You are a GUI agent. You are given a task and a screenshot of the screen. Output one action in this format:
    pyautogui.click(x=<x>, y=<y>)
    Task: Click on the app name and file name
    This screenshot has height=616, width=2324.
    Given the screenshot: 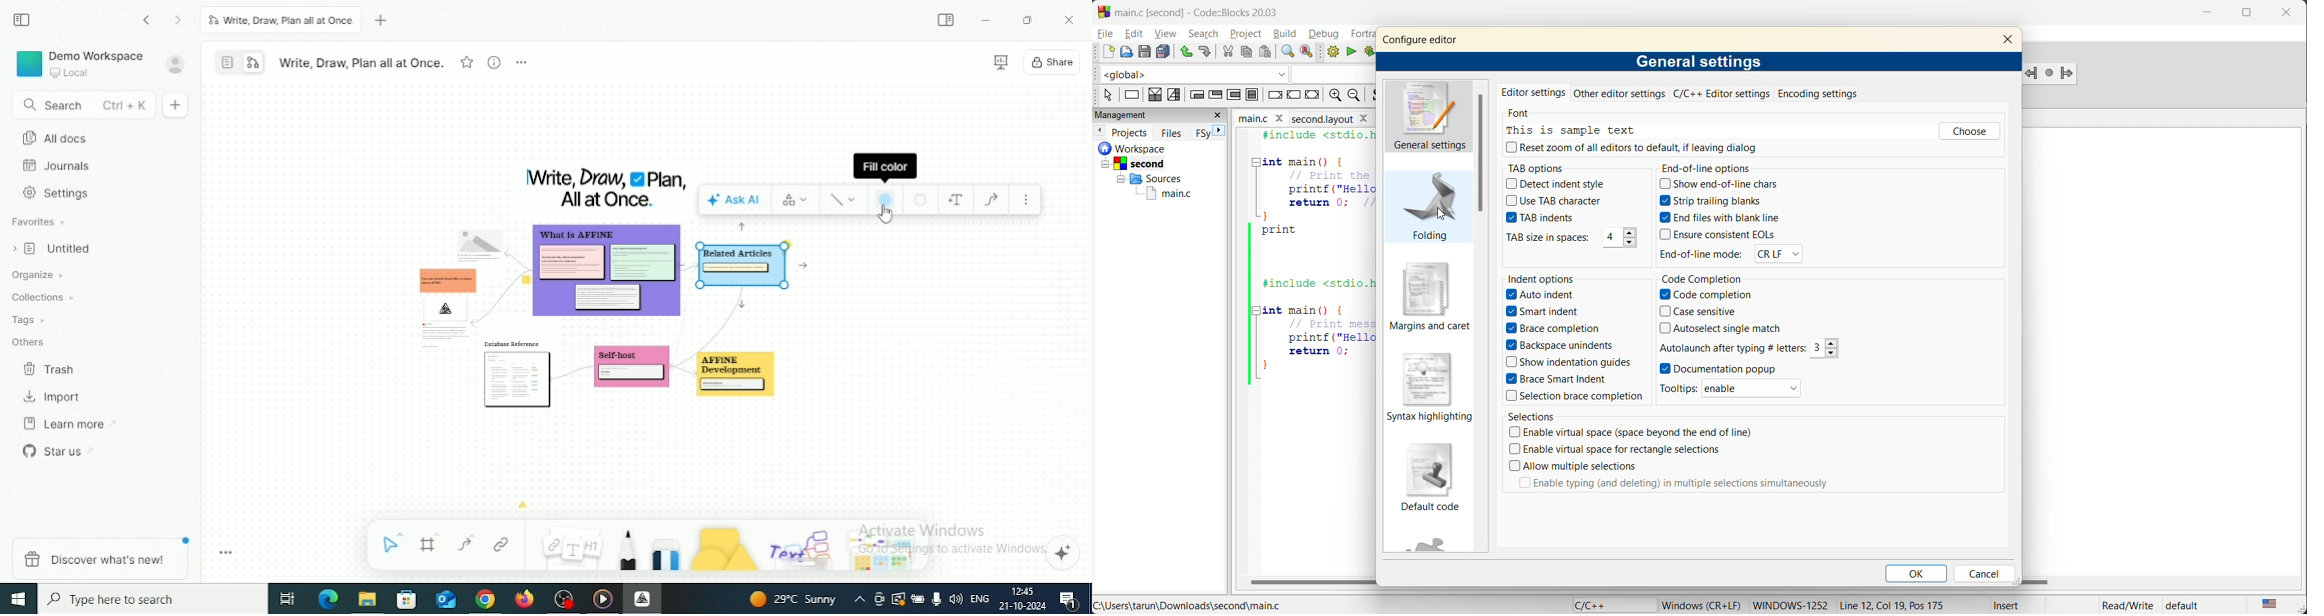 What is the action you would take?
    pyautogui.click(x=1224, y=11)
    